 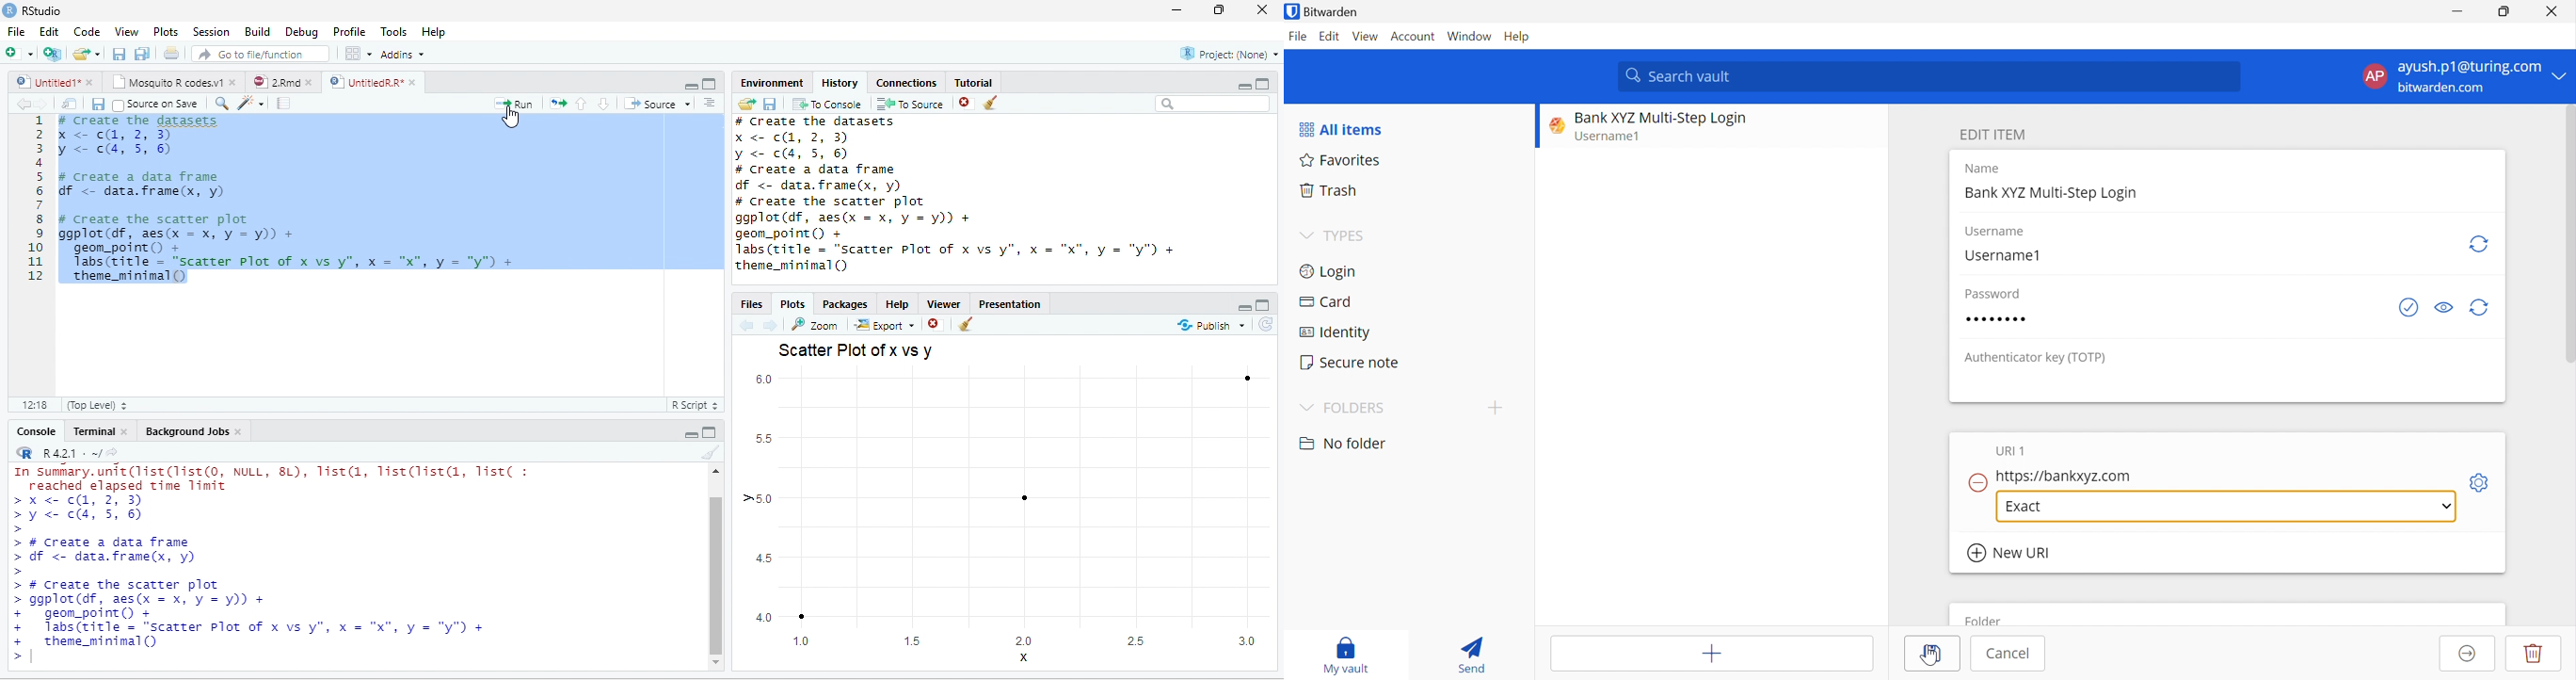 I want to click on Login, so click(x=1327, y=271).